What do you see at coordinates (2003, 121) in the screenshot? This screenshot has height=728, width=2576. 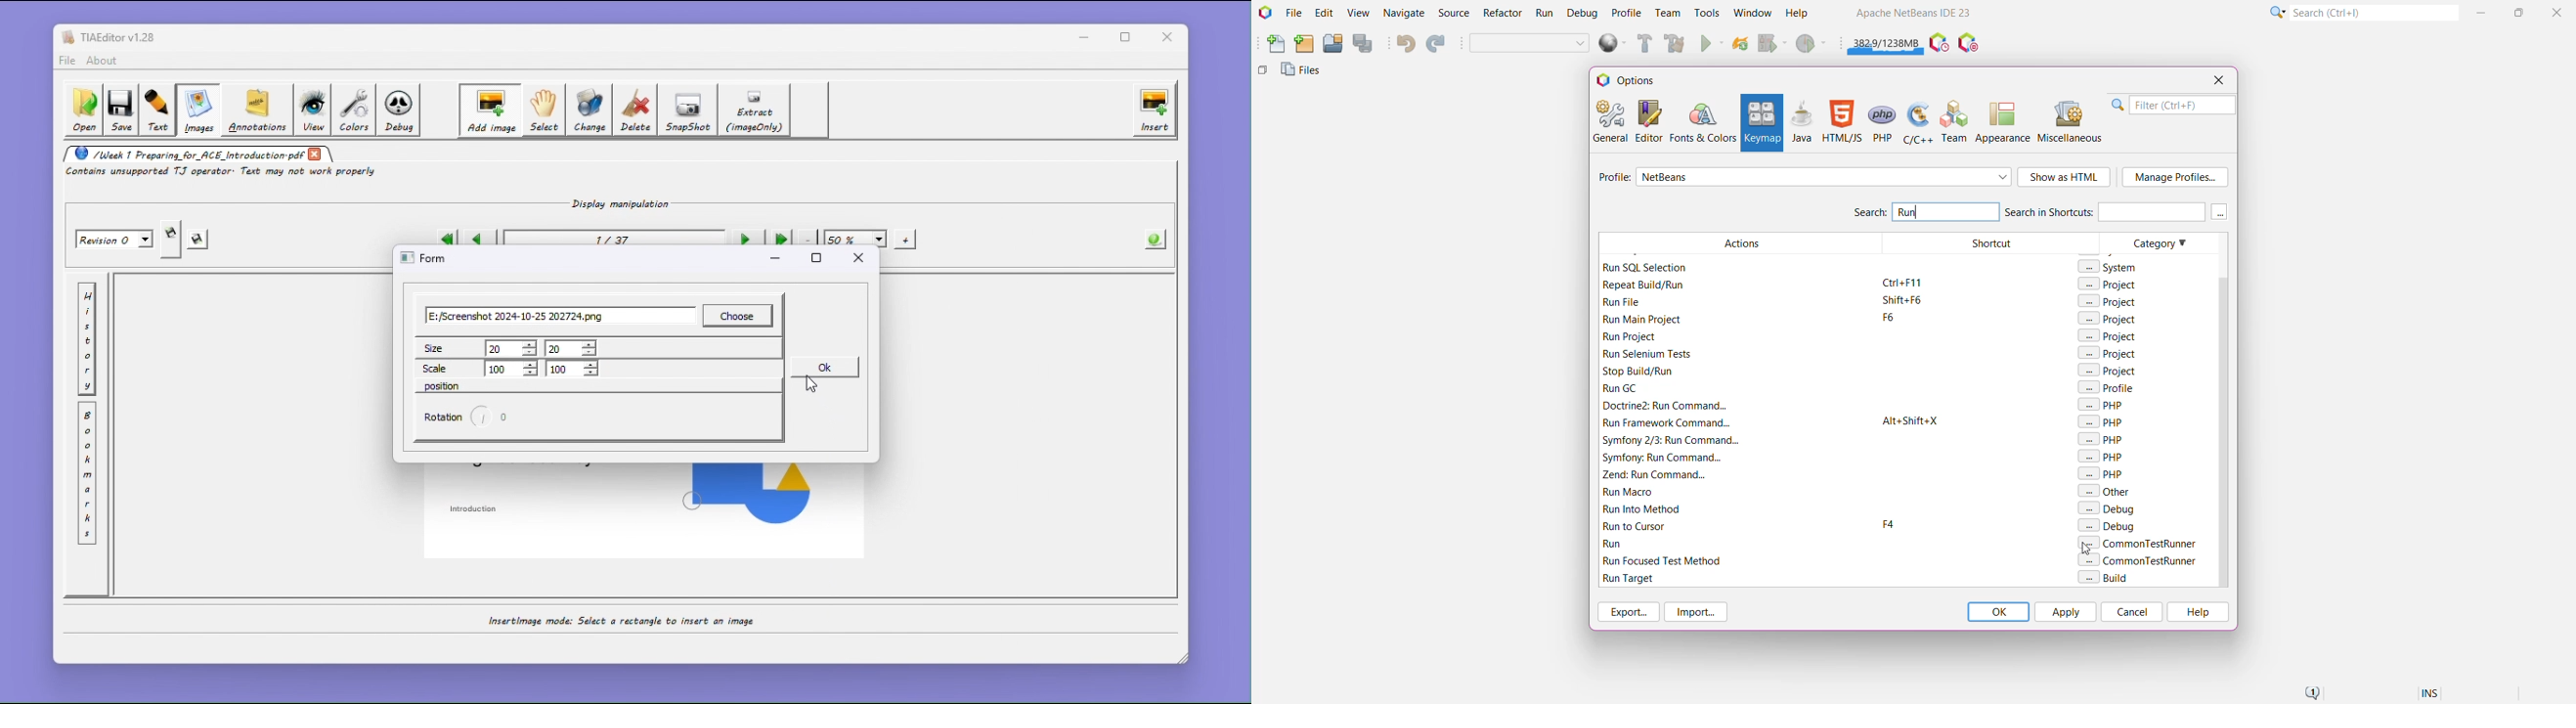 I see `Appearance` at bounding box center [2003, 121].